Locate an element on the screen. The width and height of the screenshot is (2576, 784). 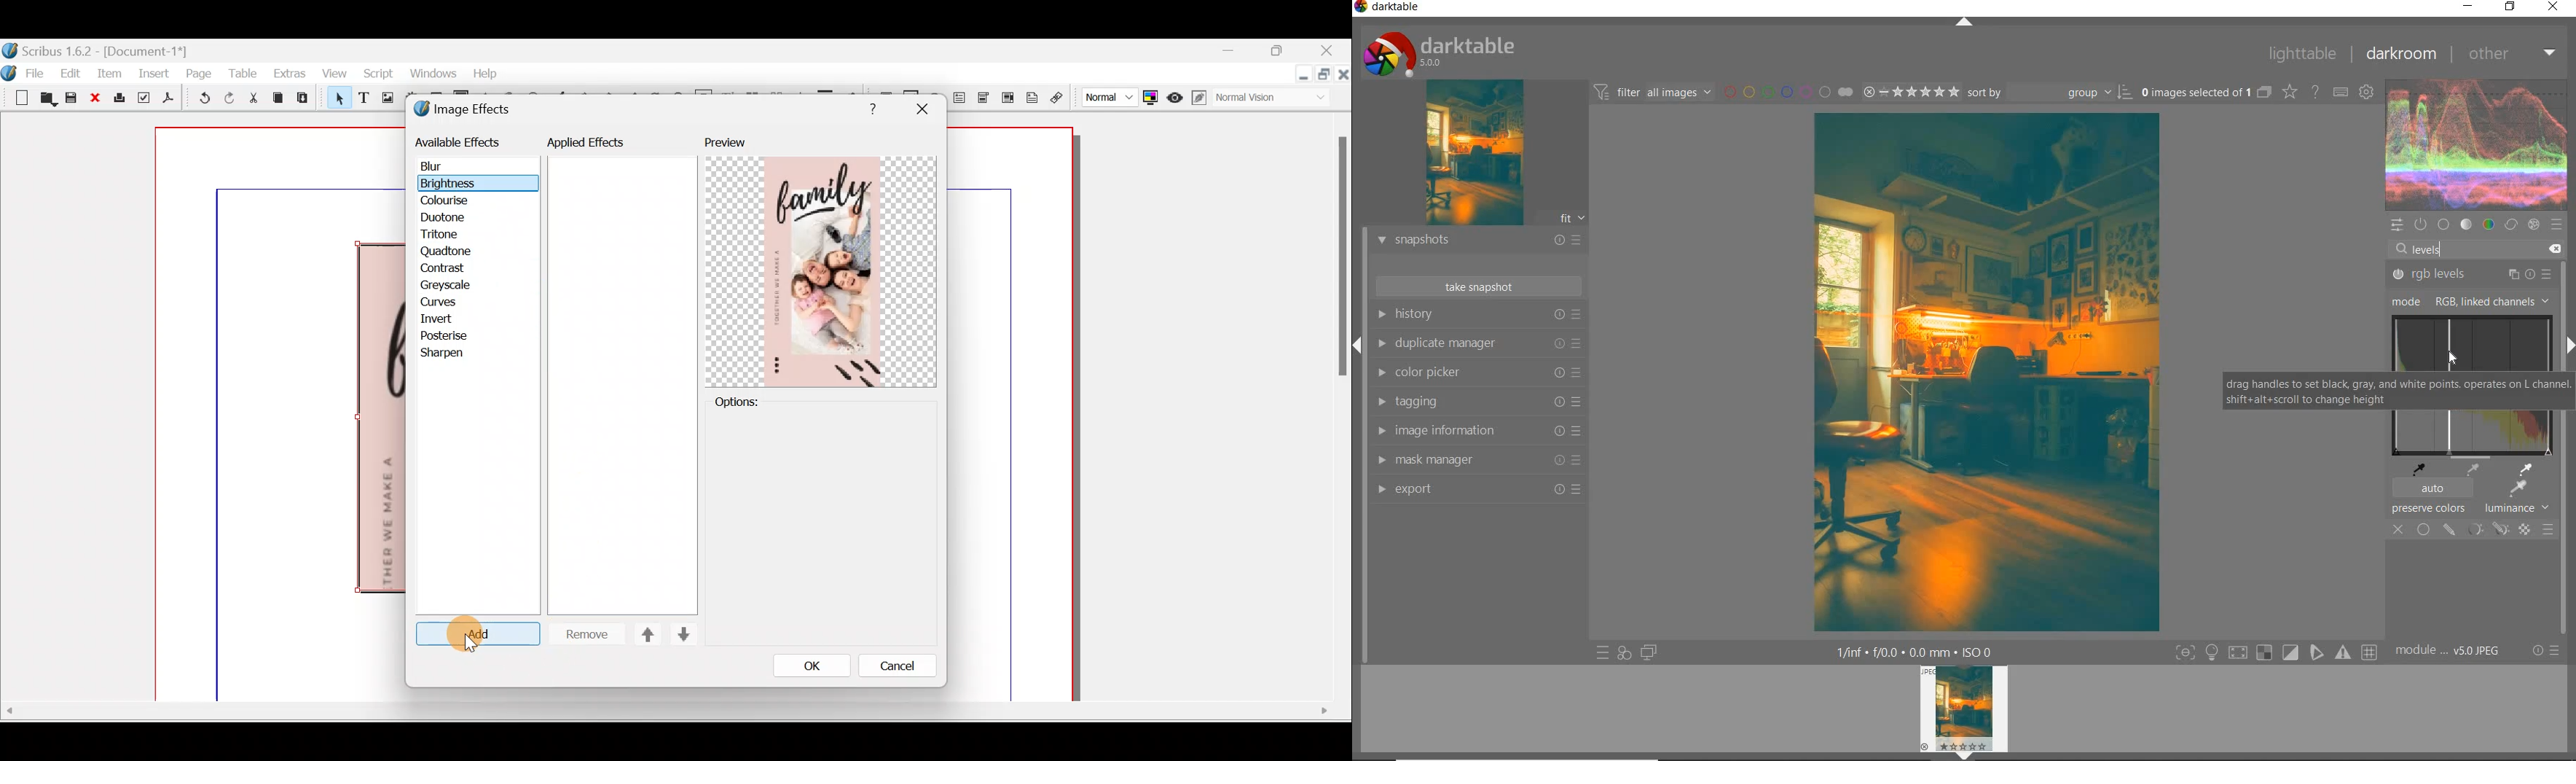
minimize is located at coordinates (2468, 7).